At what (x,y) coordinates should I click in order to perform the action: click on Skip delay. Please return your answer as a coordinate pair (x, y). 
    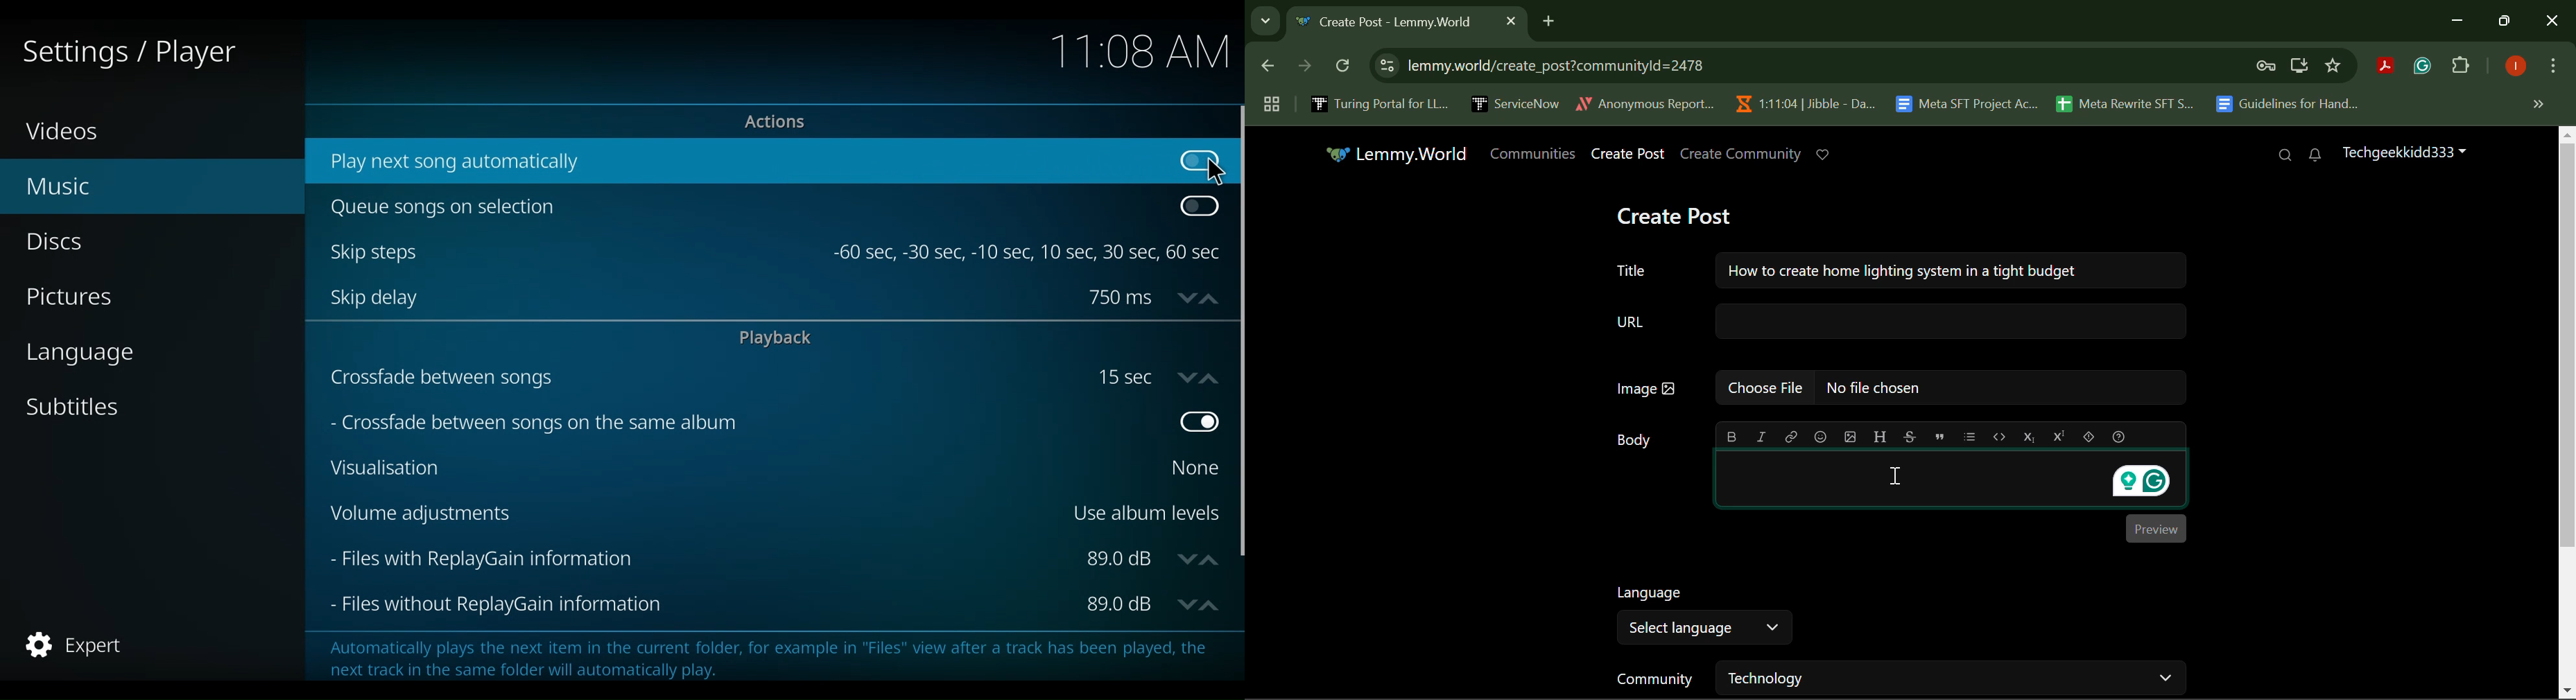
    Looking at the image, I should click on (698, 298).